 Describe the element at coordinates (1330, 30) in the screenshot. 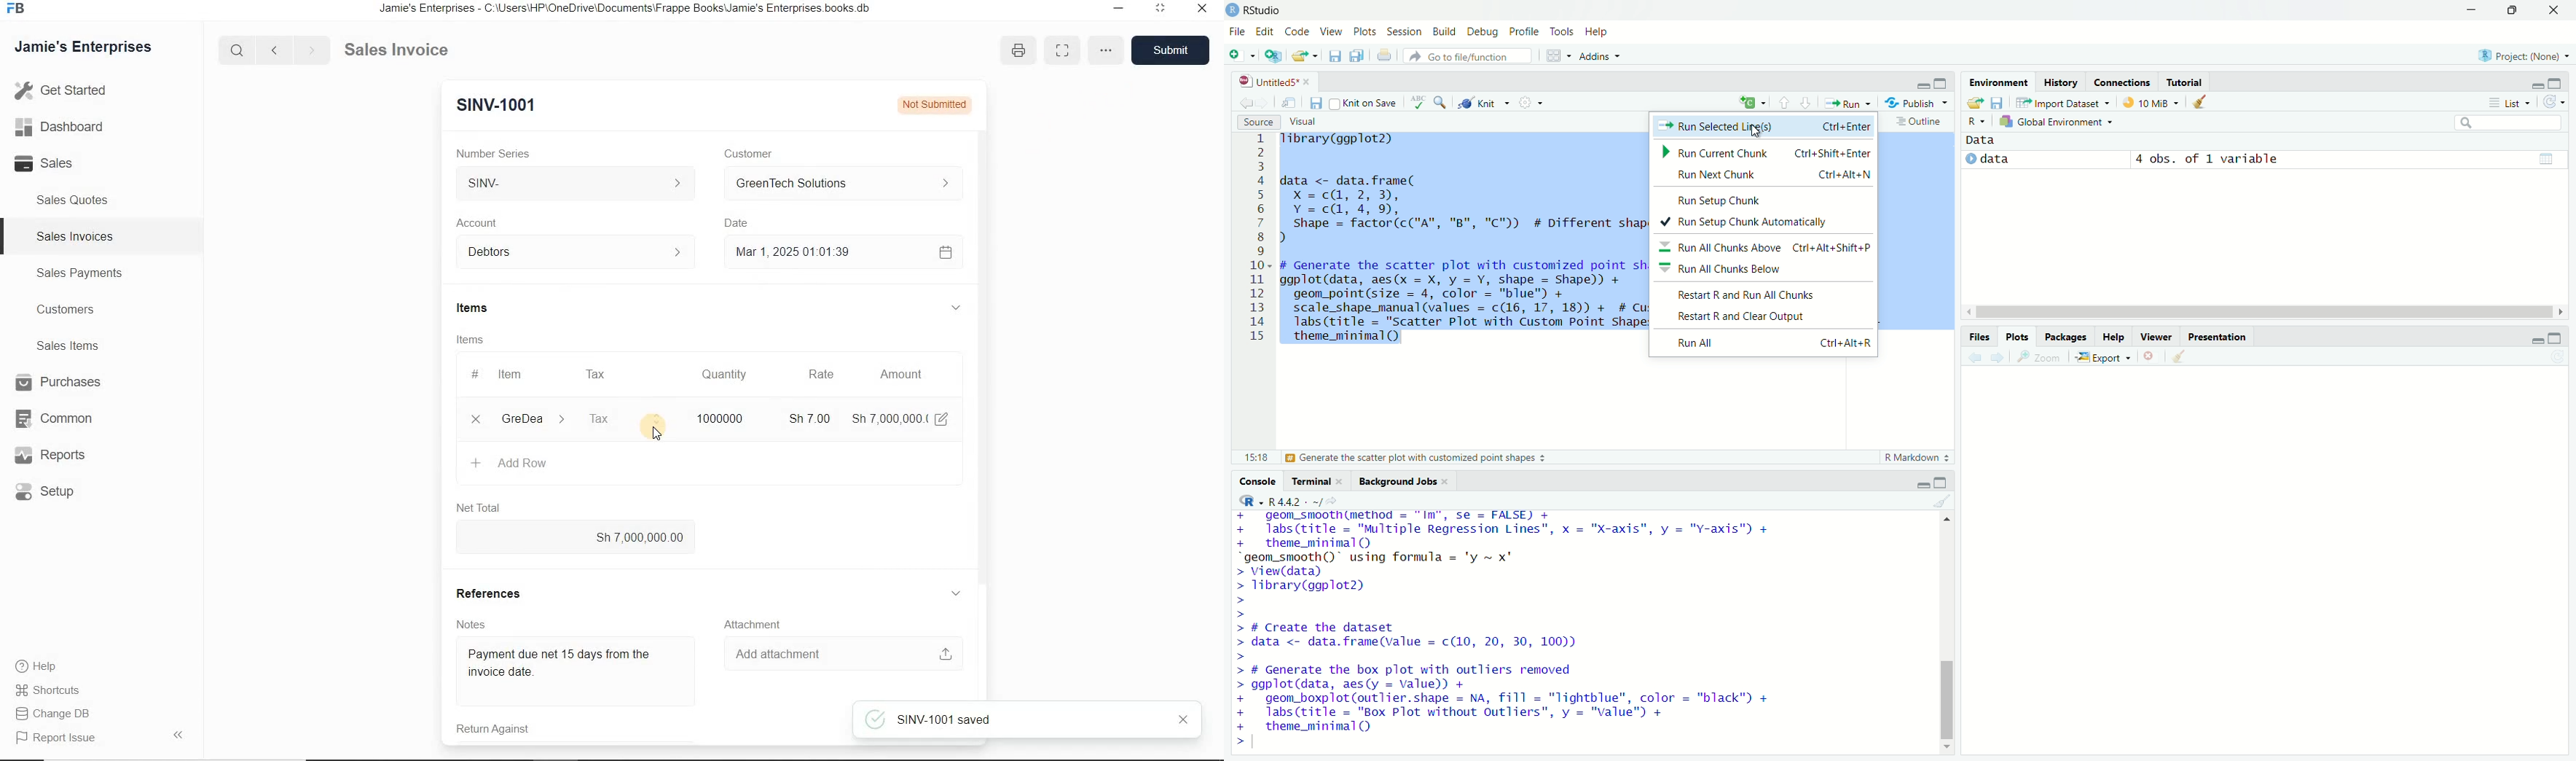

I see `View` at that location.